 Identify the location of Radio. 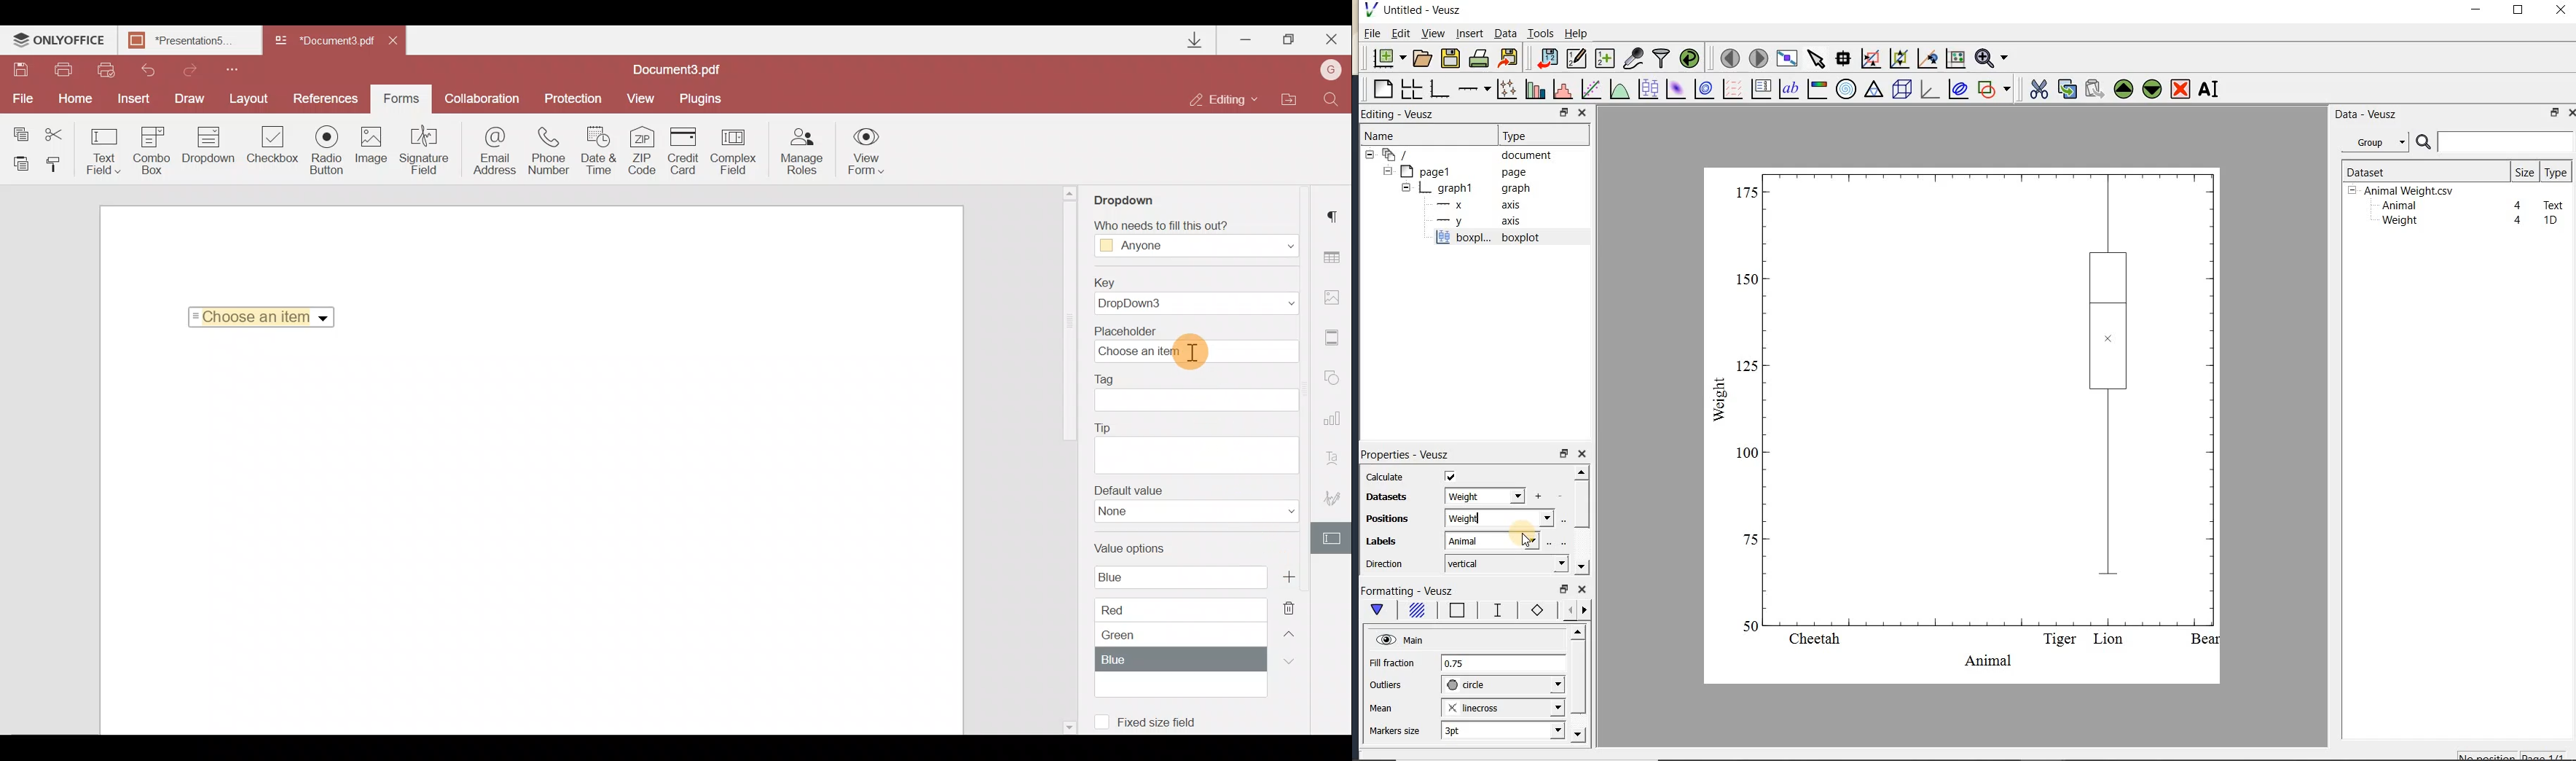
(329, 151).